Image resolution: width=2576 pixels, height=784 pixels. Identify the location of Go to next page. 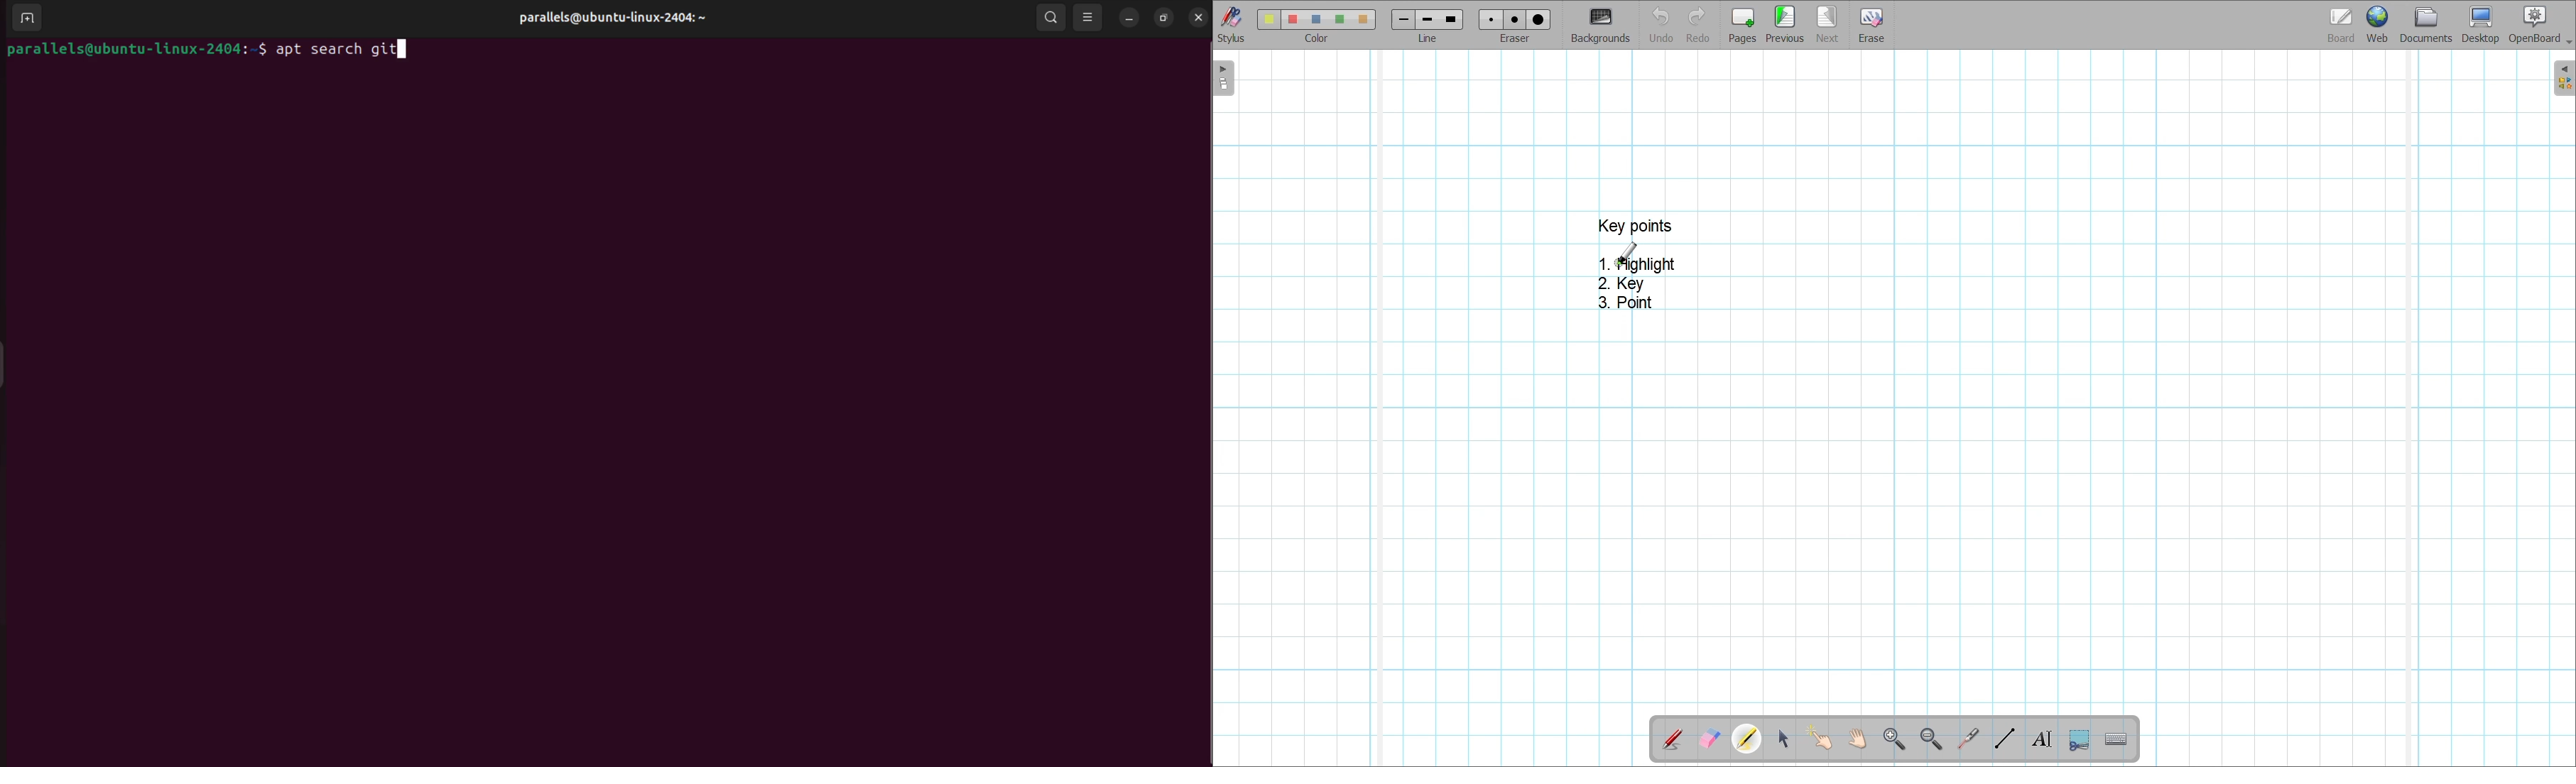
(1827, 24).